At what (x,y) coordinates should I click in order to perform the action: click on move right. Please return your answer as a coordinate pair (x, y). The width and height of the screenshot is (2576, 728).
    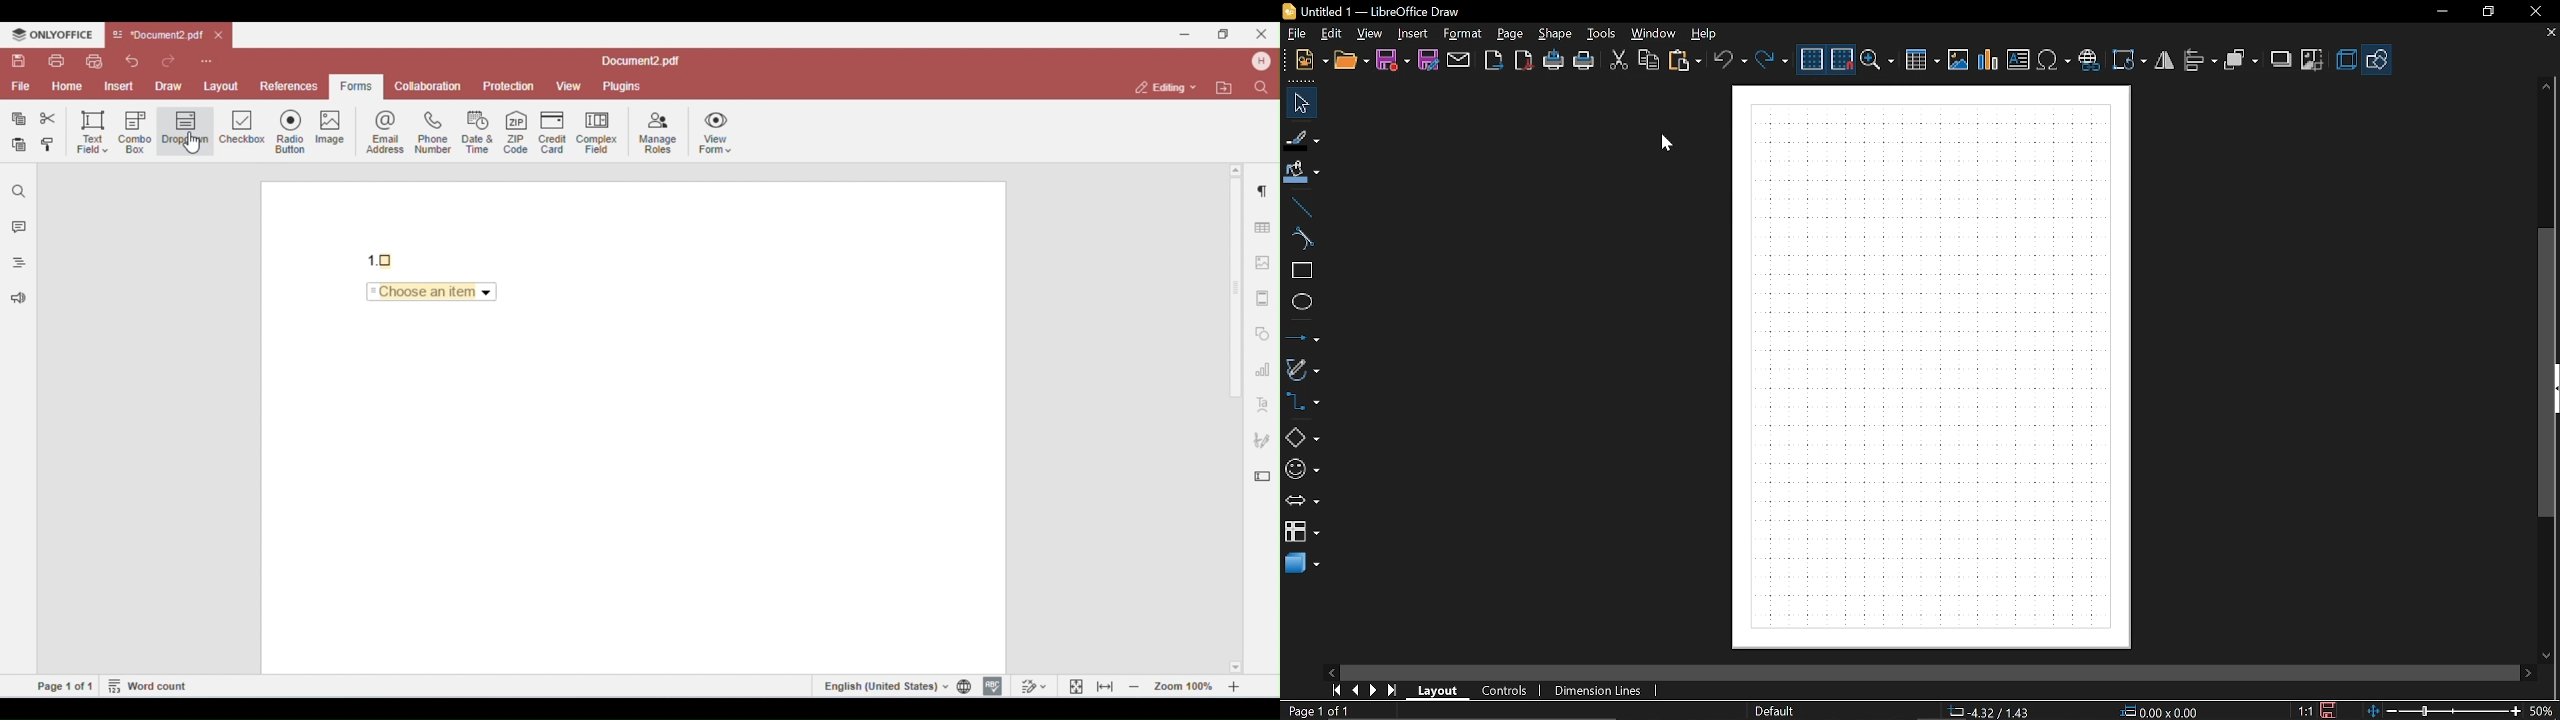
    Looking at the image, I should click on (2528, 672).